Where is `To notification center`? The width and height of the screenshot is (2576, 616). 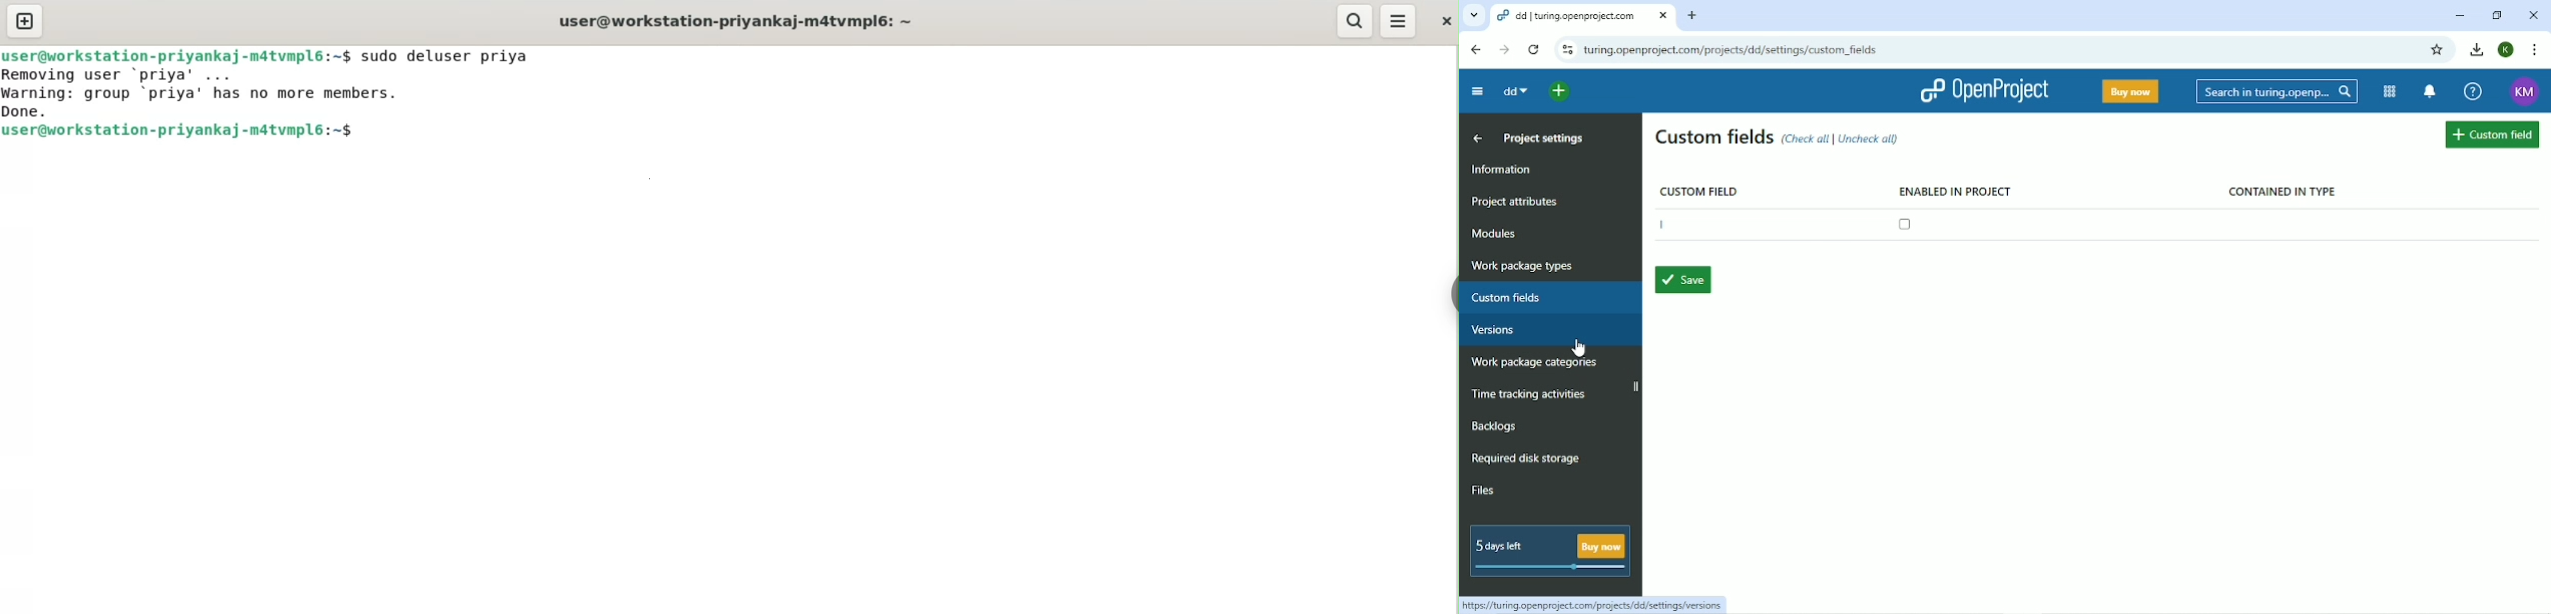
To notification center is located at coordinates (2430, 91).